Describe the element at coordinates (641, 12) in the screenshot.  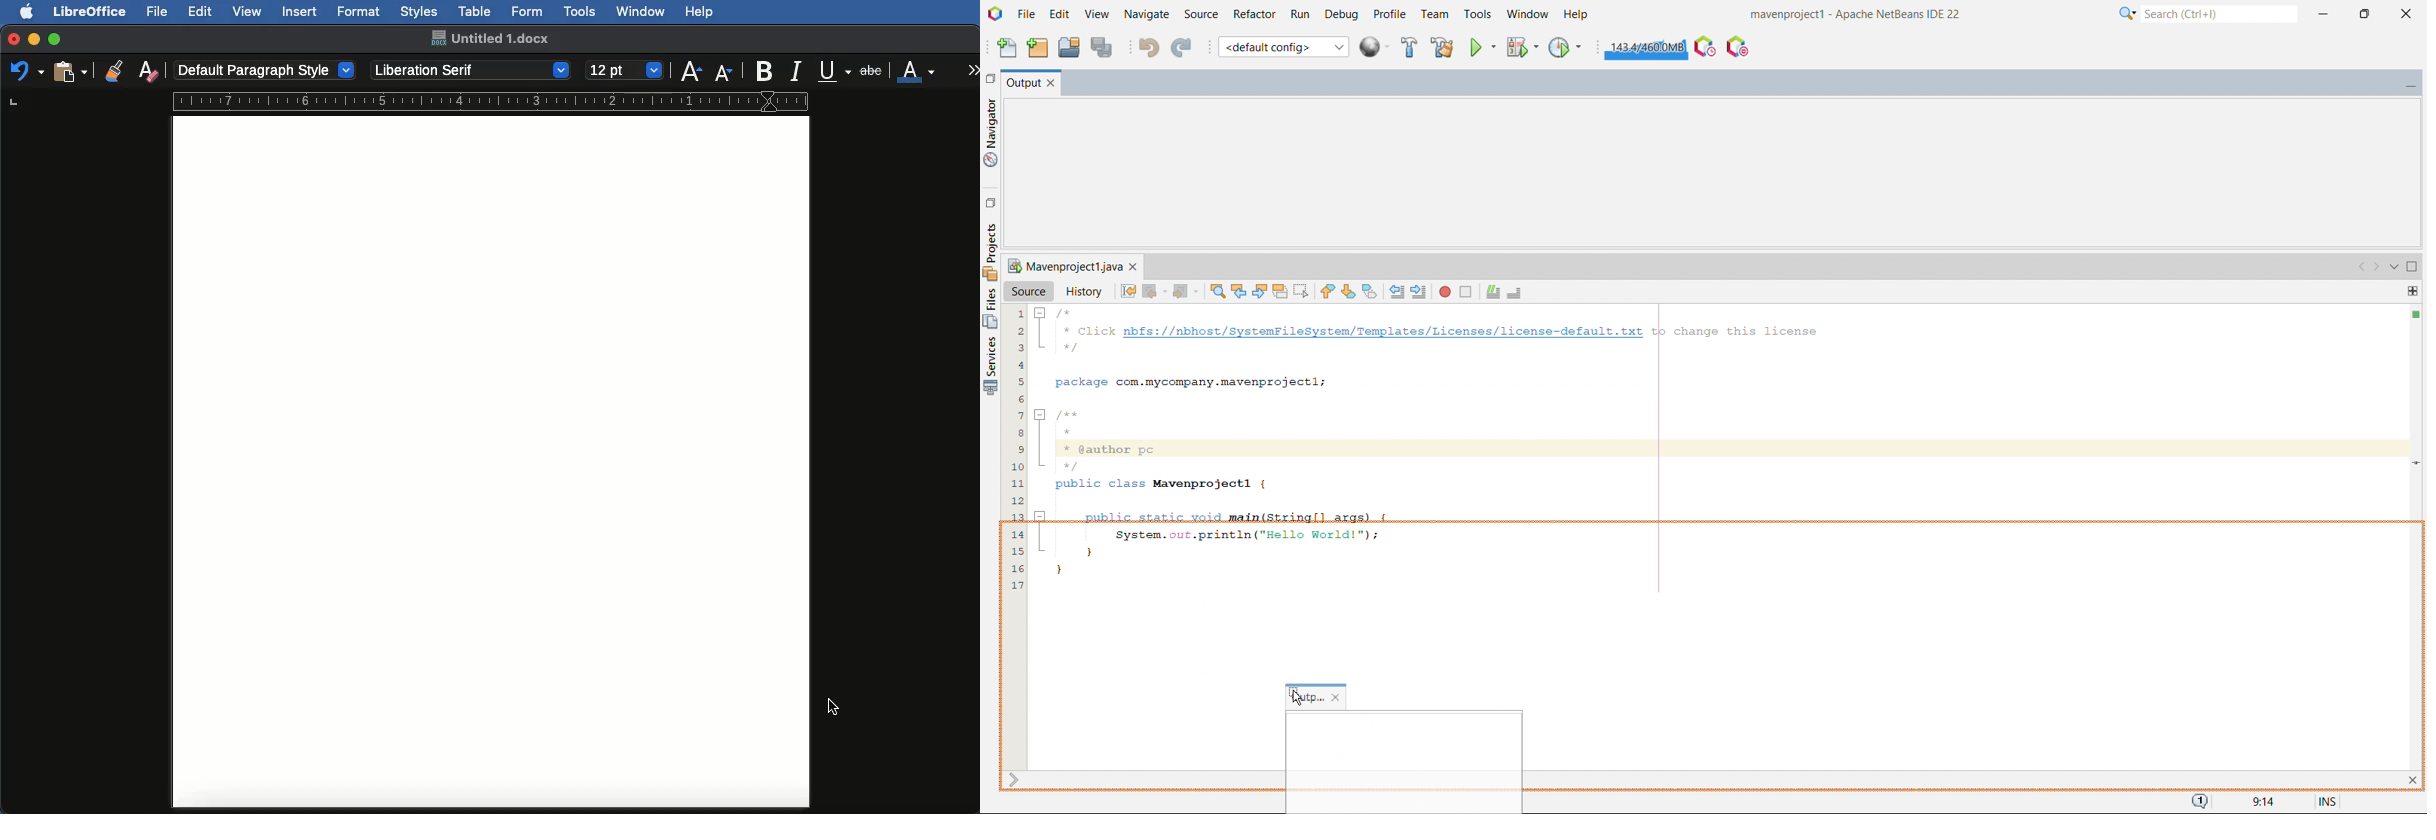
I see `Window` at that location.